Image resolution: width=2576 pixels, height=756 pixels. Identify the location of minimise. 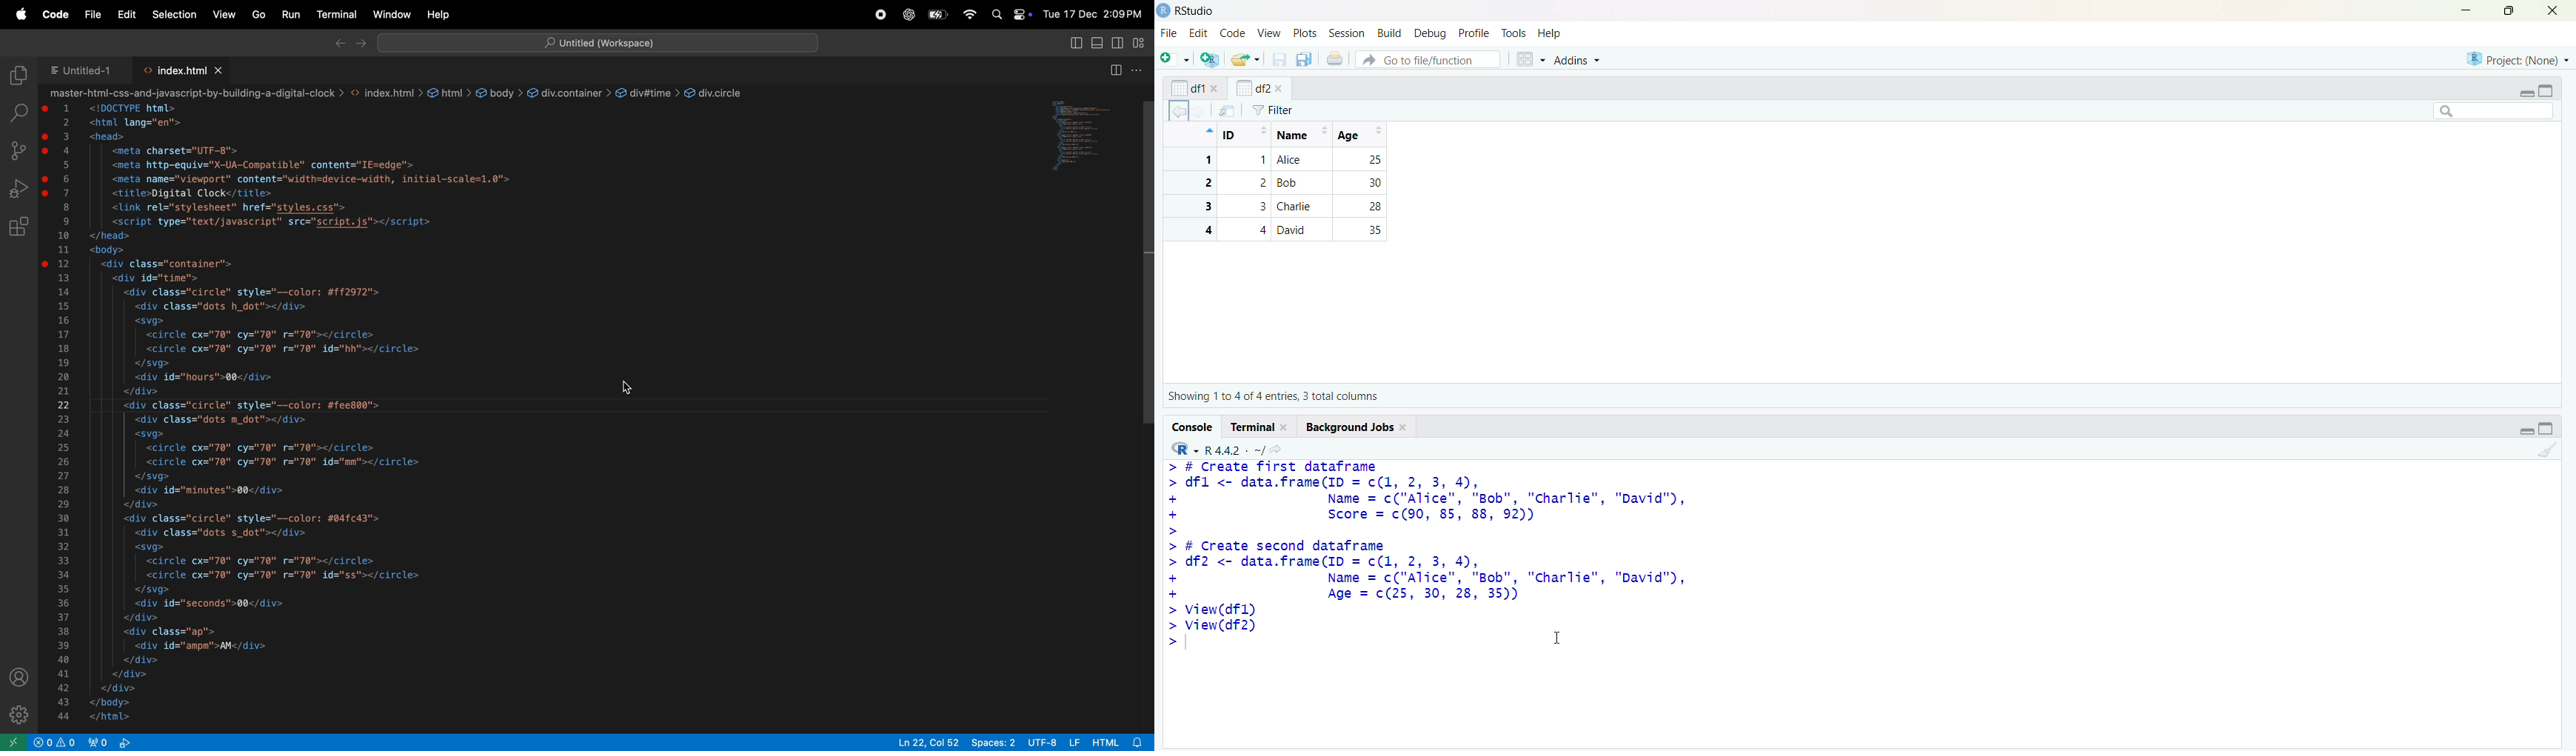
(2466, 10).